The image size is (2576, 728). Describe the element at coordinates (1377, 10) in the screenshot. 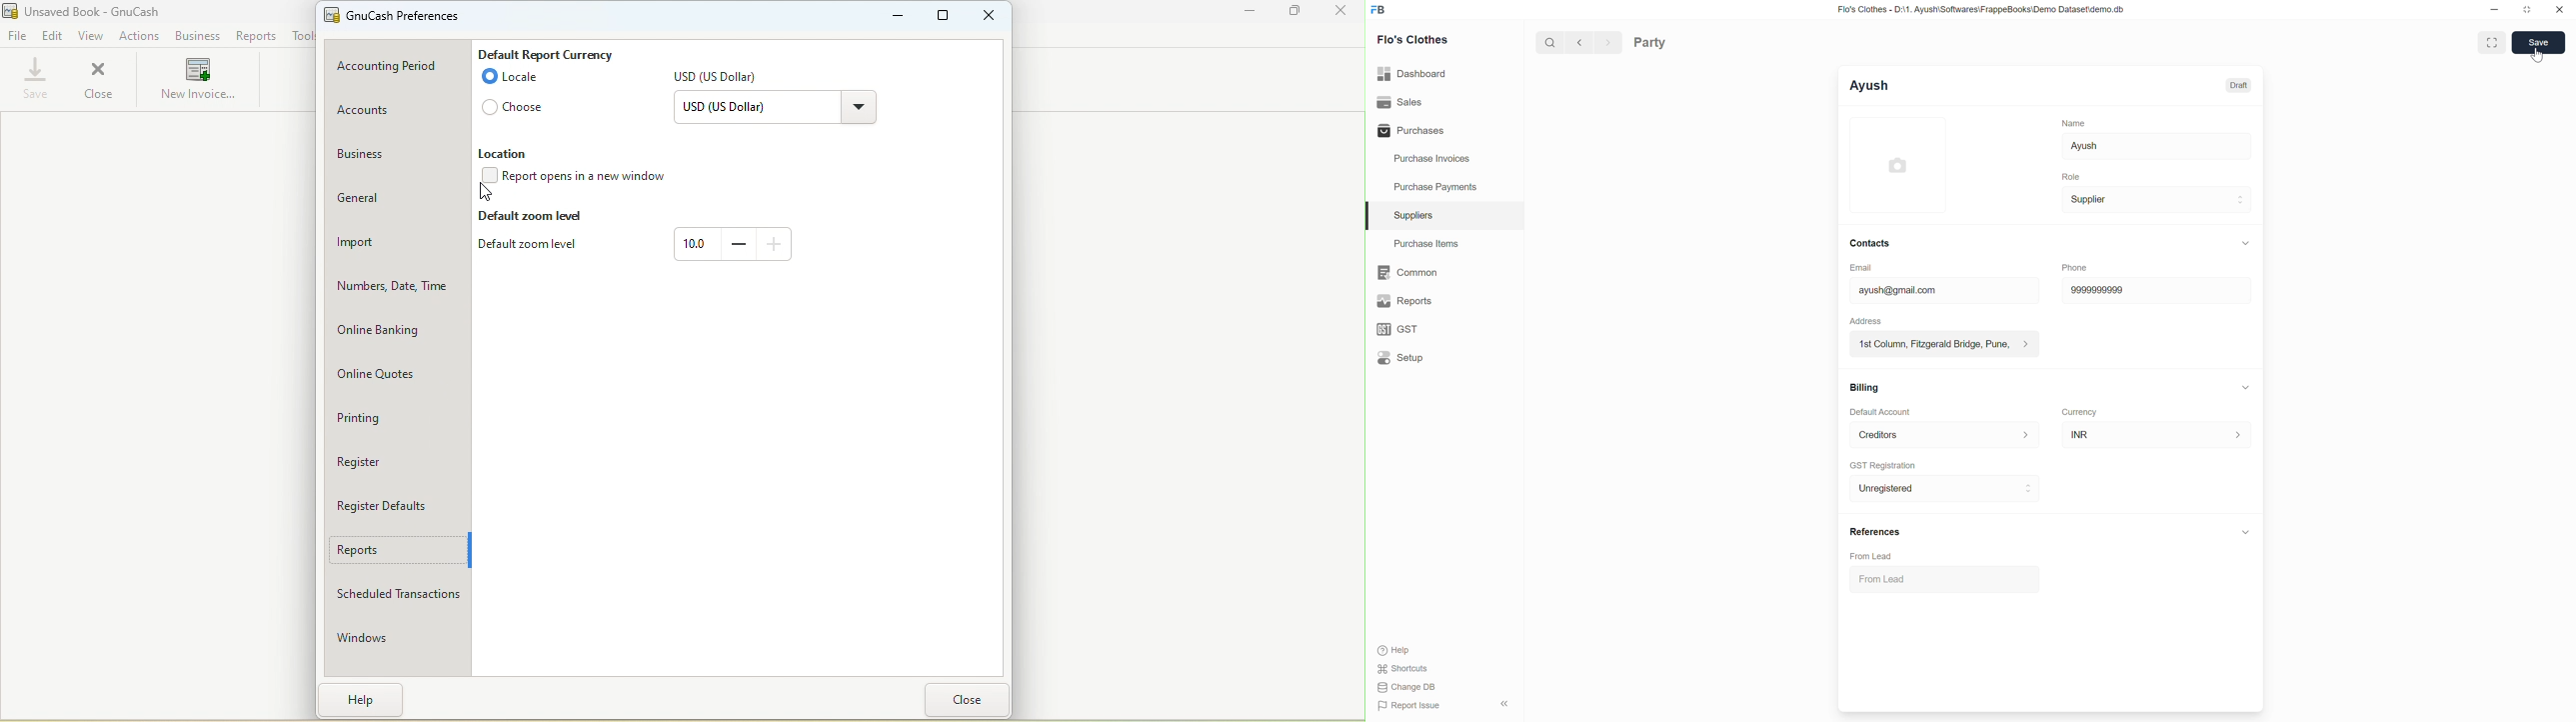

I see `Frappe Books logo` at that location.